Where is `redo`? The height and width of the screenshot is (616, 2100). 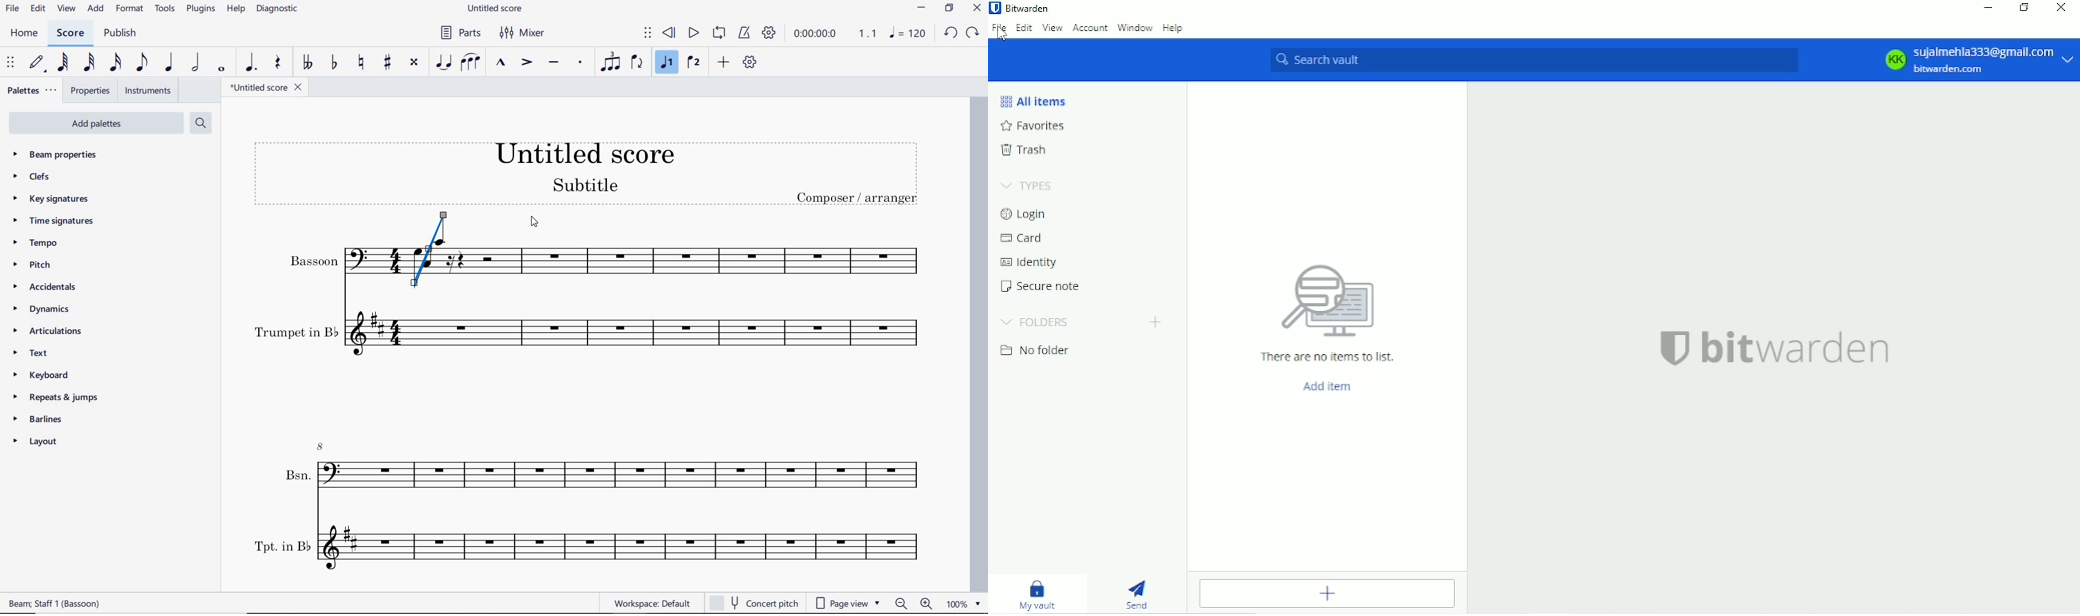
redo is located at coordinates (972, 34).